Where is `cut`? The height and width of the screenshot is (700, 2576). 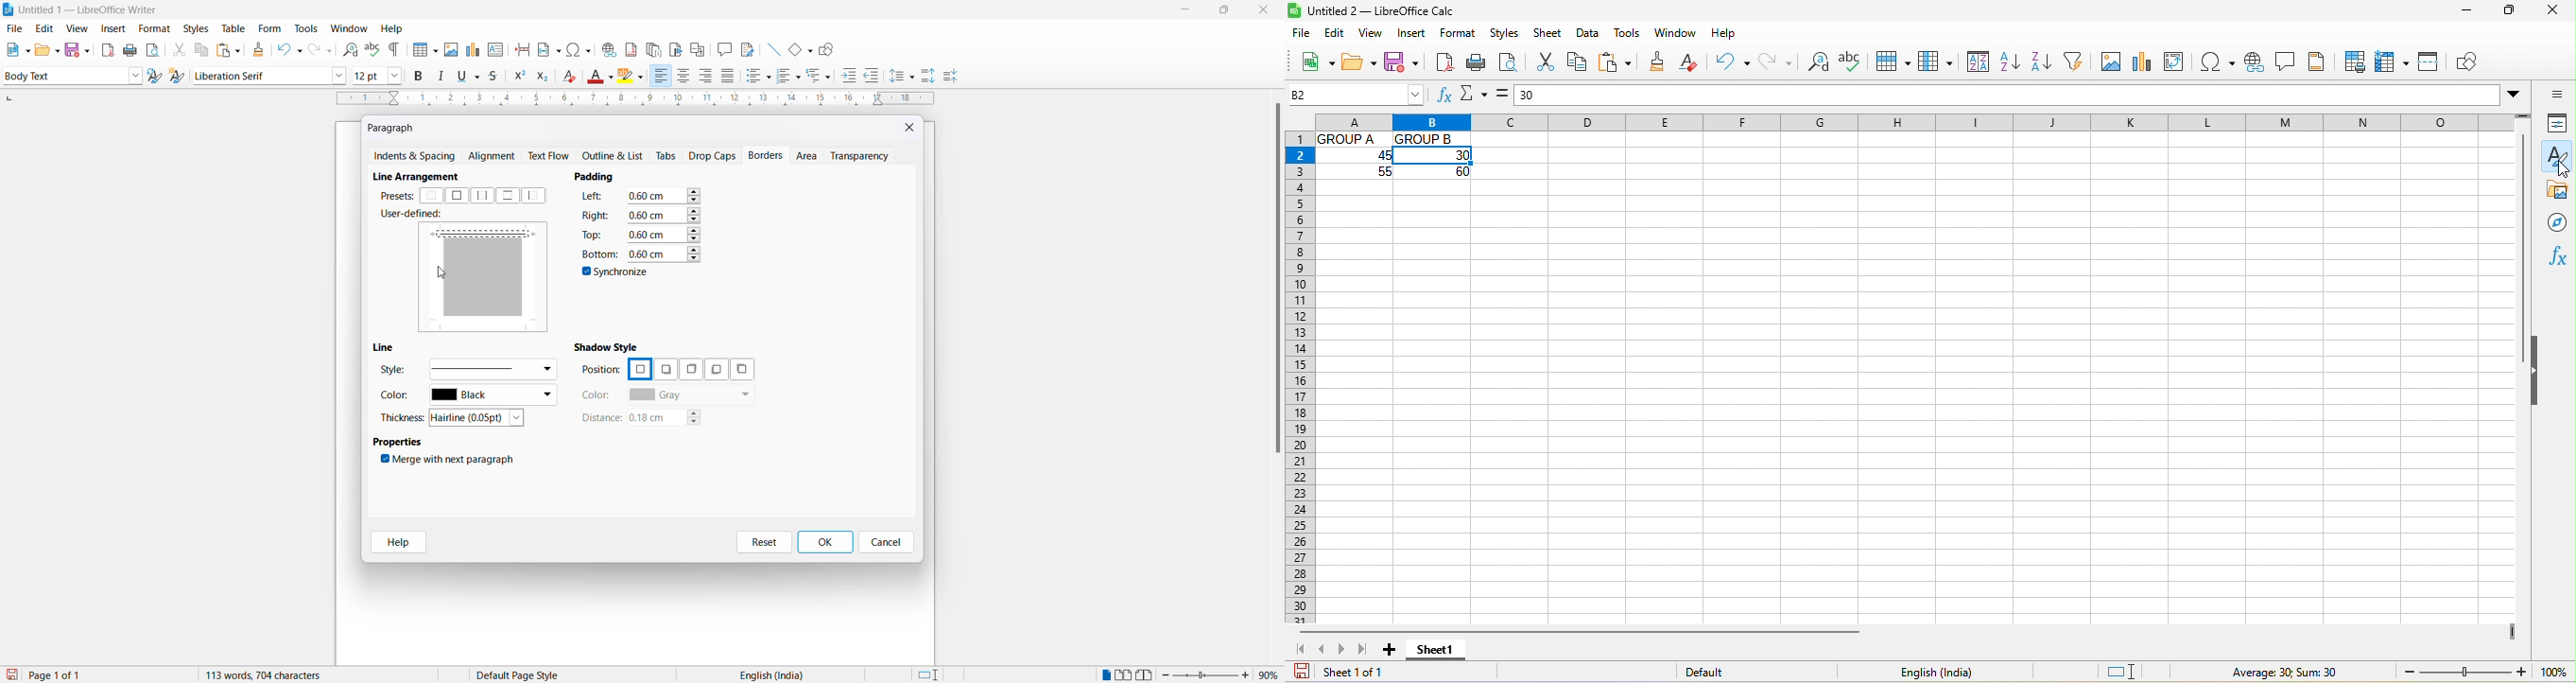
cut is located at coordinates (179, 50).